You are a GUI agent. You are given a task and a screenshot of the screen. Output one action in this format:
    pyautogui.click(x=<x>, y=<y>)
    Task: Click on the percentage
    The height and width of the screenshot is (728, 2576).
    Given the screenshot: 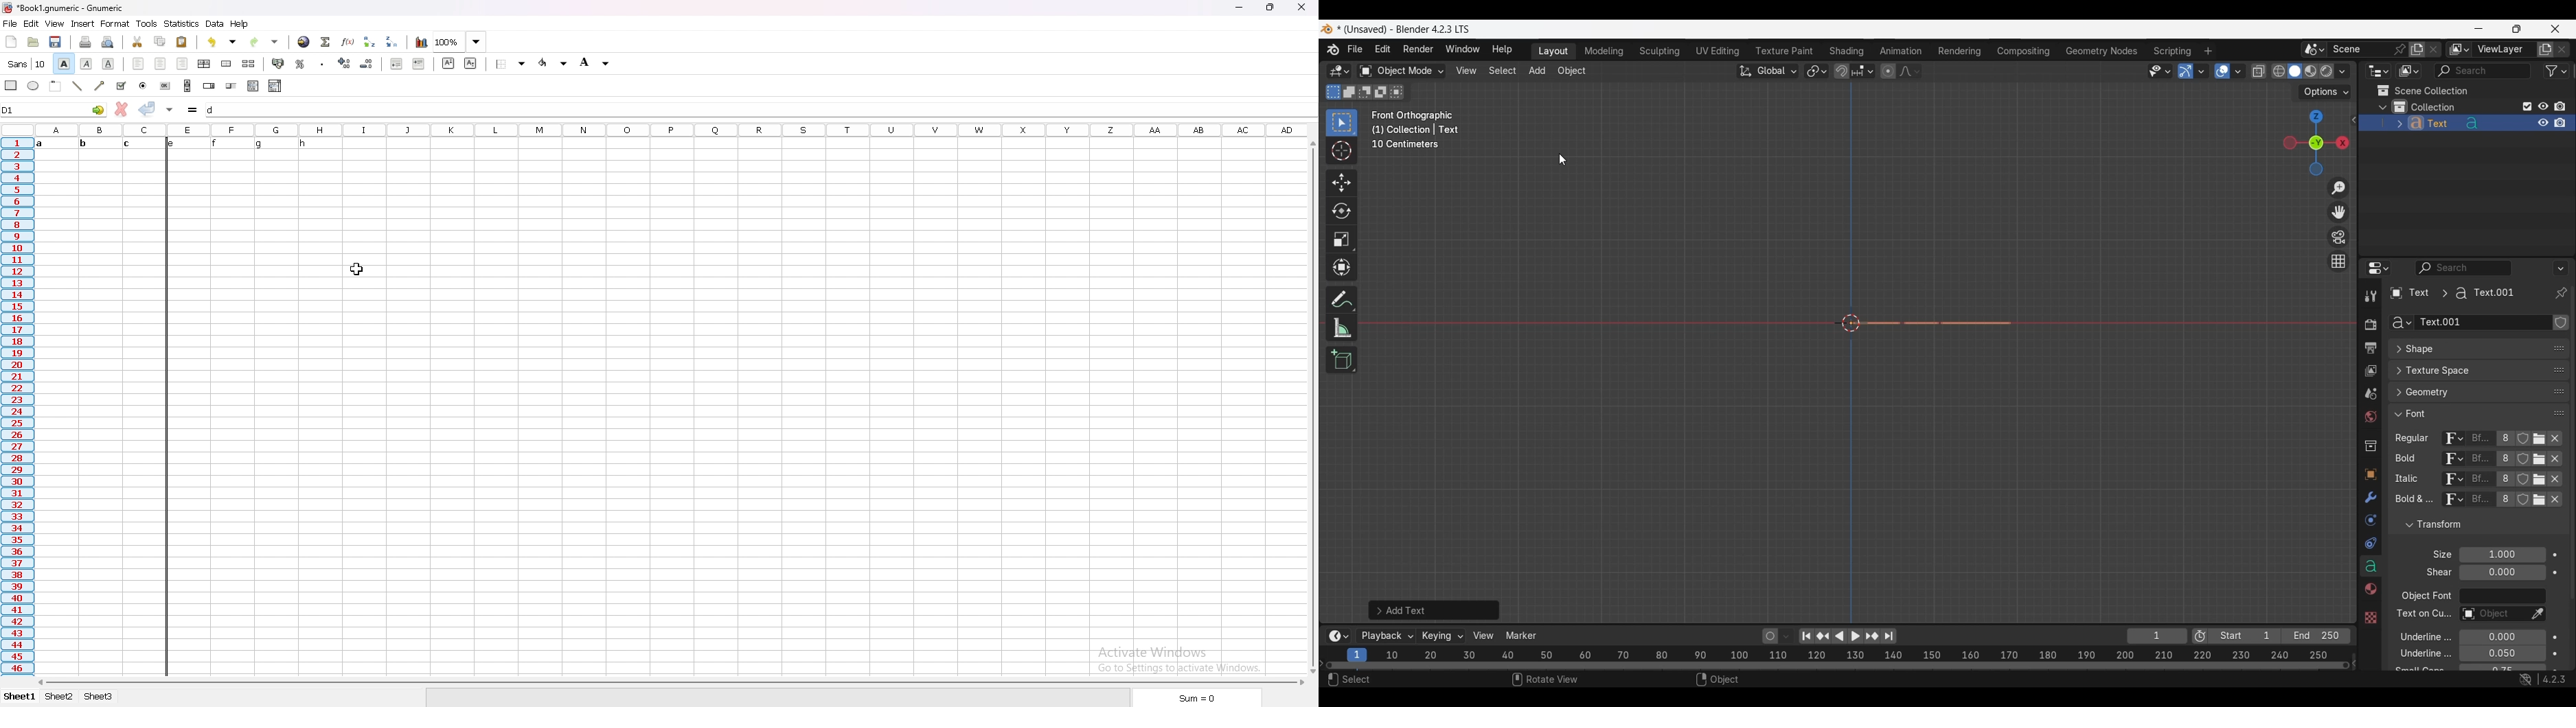 What is the action you would take?
    pyautogui.click(x=301, y=64)
    